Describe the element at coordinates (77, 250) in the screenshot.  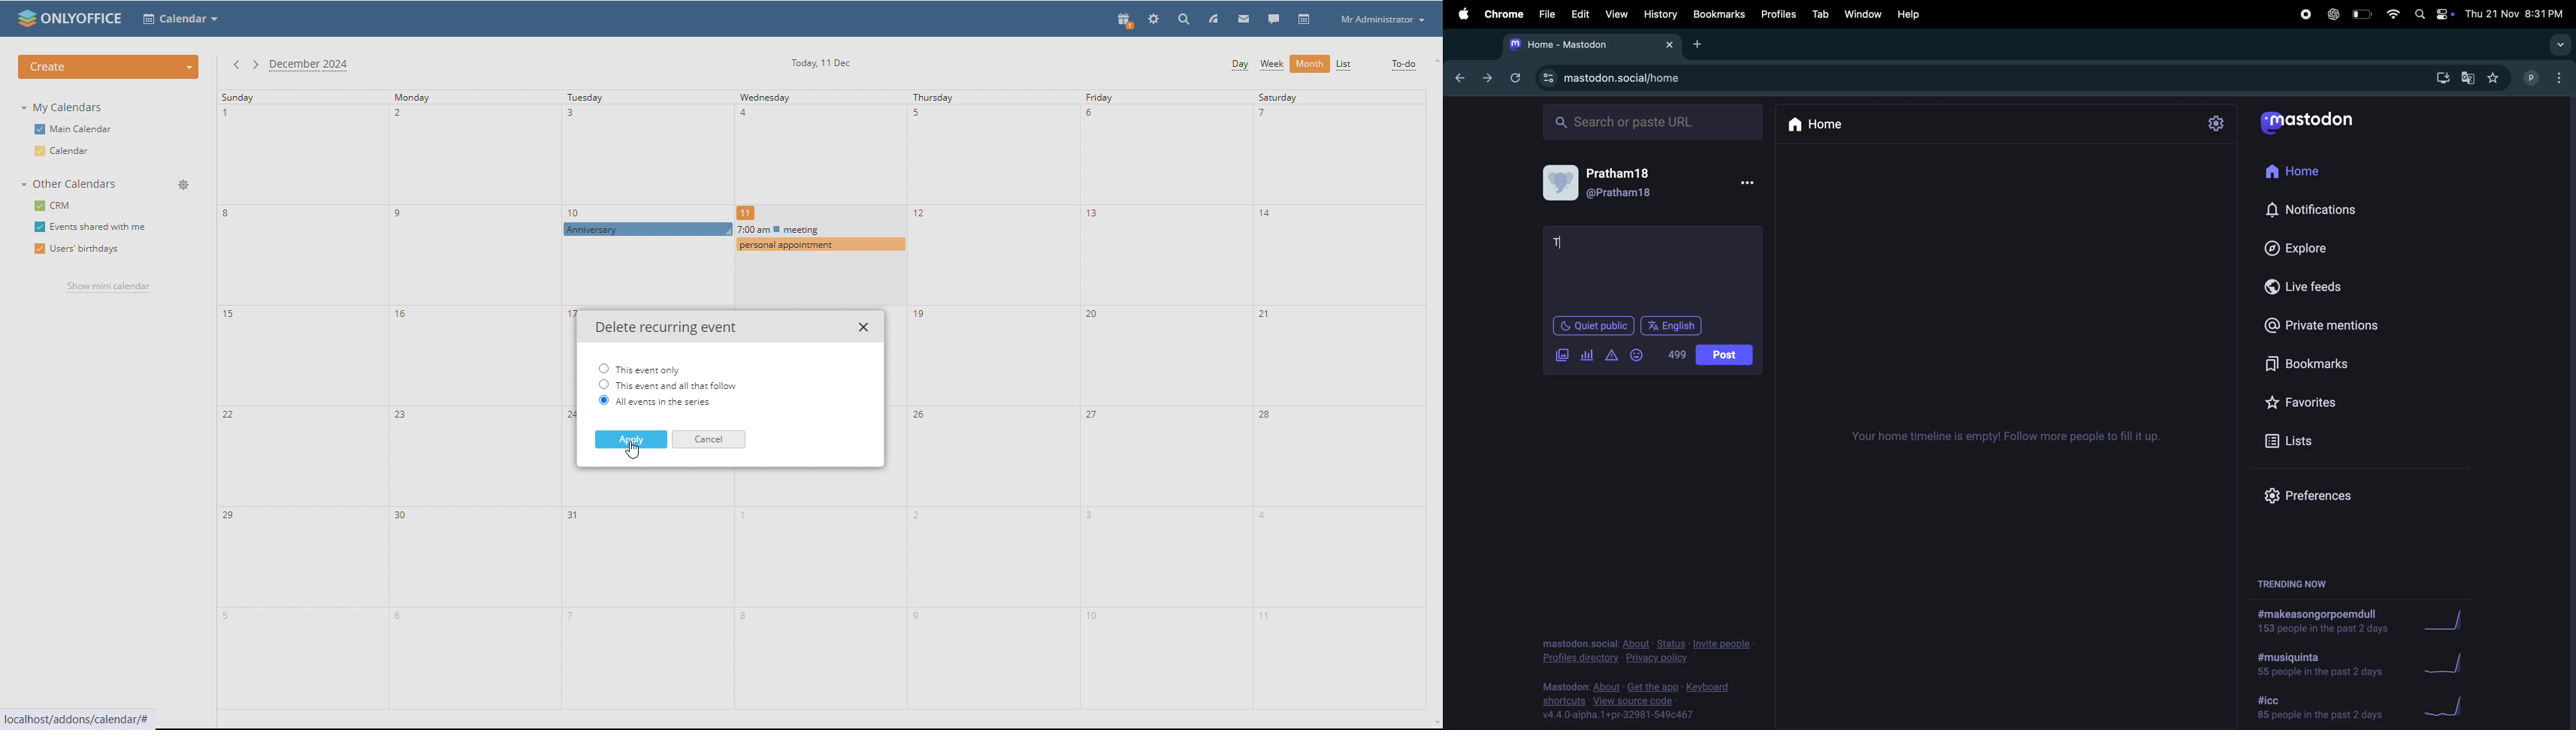
I see `users' birthdays` at that location.